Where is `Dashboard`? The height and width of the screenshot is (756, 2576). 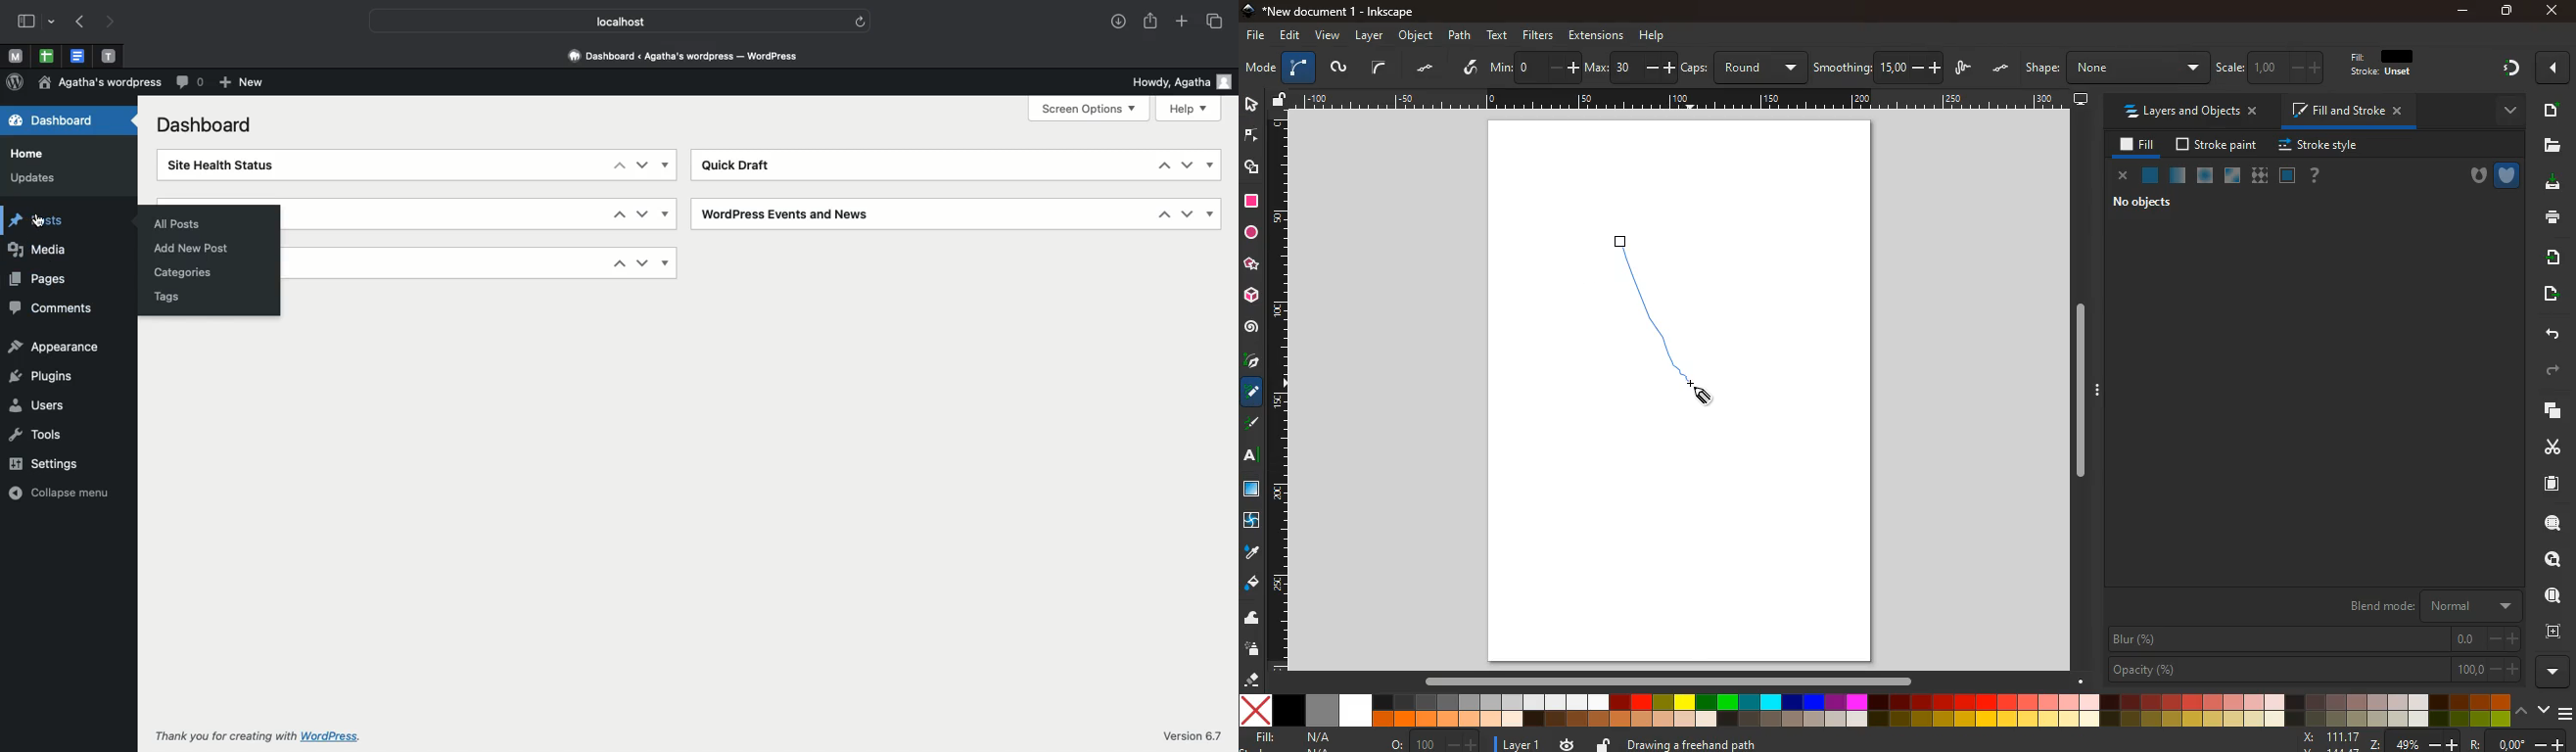 Dashboard is located at coordinates (208, 125).